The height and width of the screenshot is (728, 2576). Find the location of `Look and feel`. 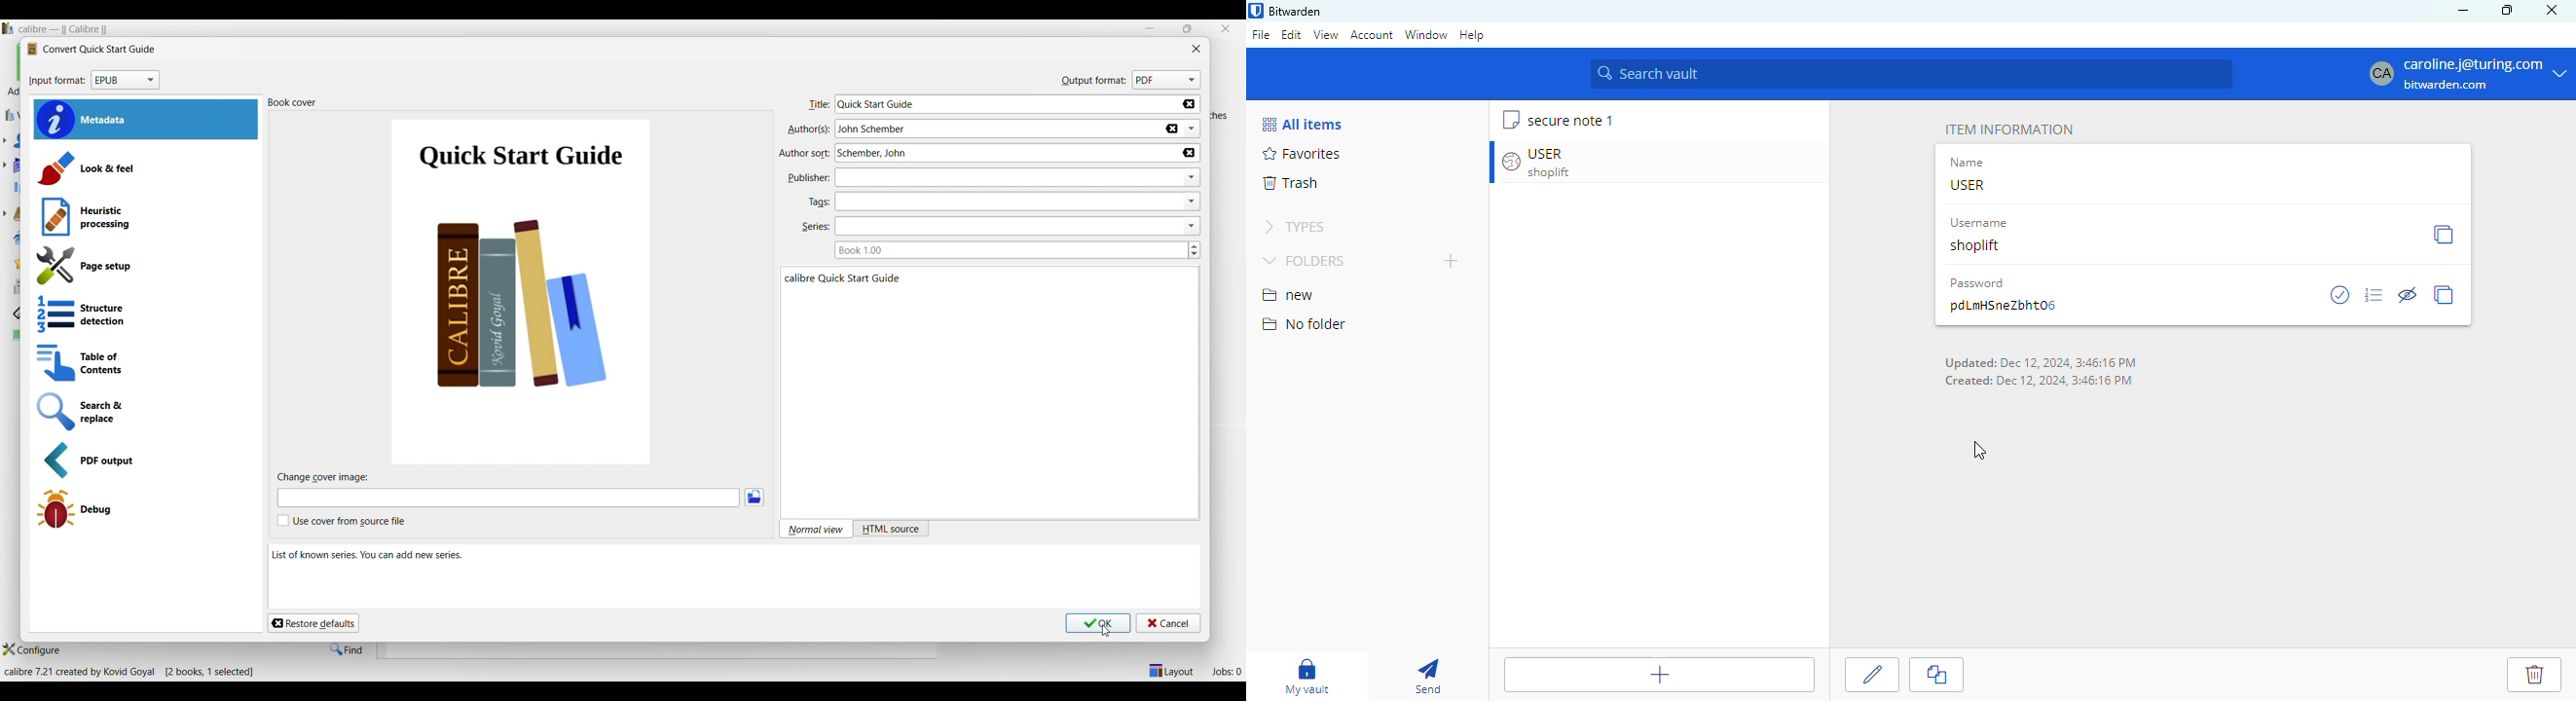

Look and feel is located at coordinates (146, 168).